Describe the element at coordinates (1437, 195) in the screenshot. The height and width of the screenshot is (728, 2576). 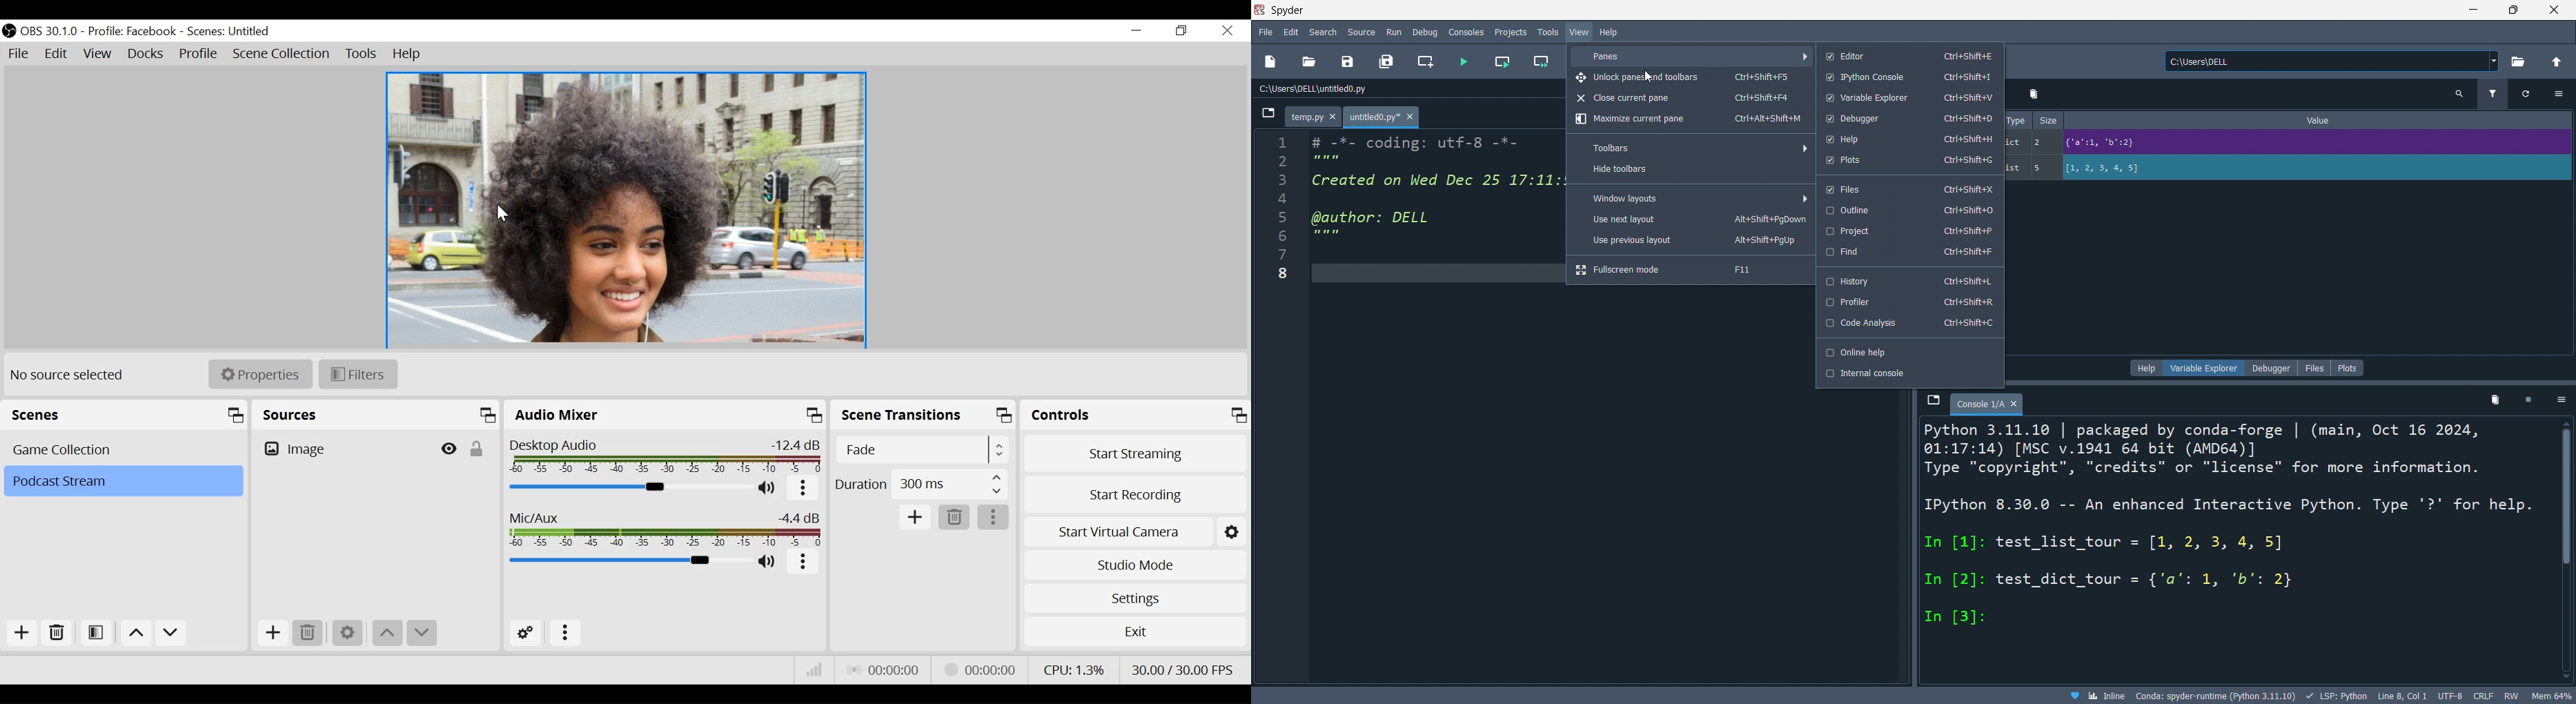
I see `editor pane` at that location.